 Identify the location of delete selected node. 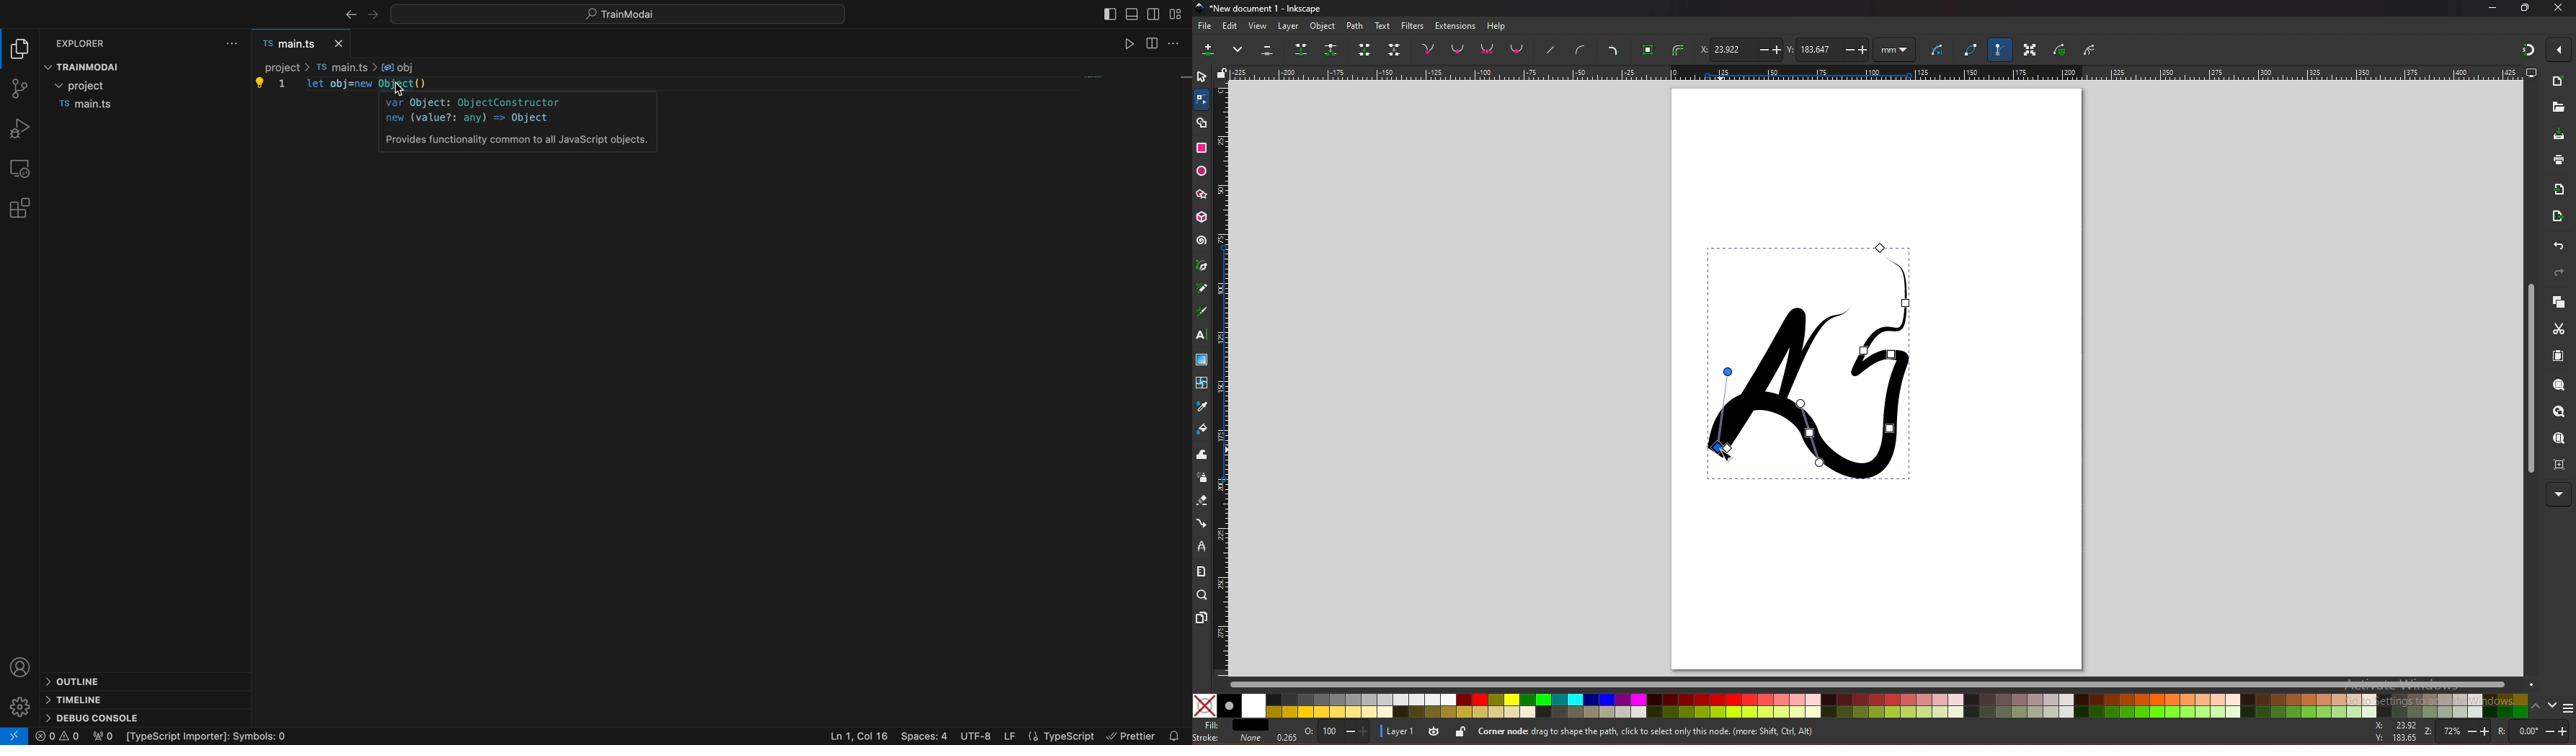
(1268, 49).